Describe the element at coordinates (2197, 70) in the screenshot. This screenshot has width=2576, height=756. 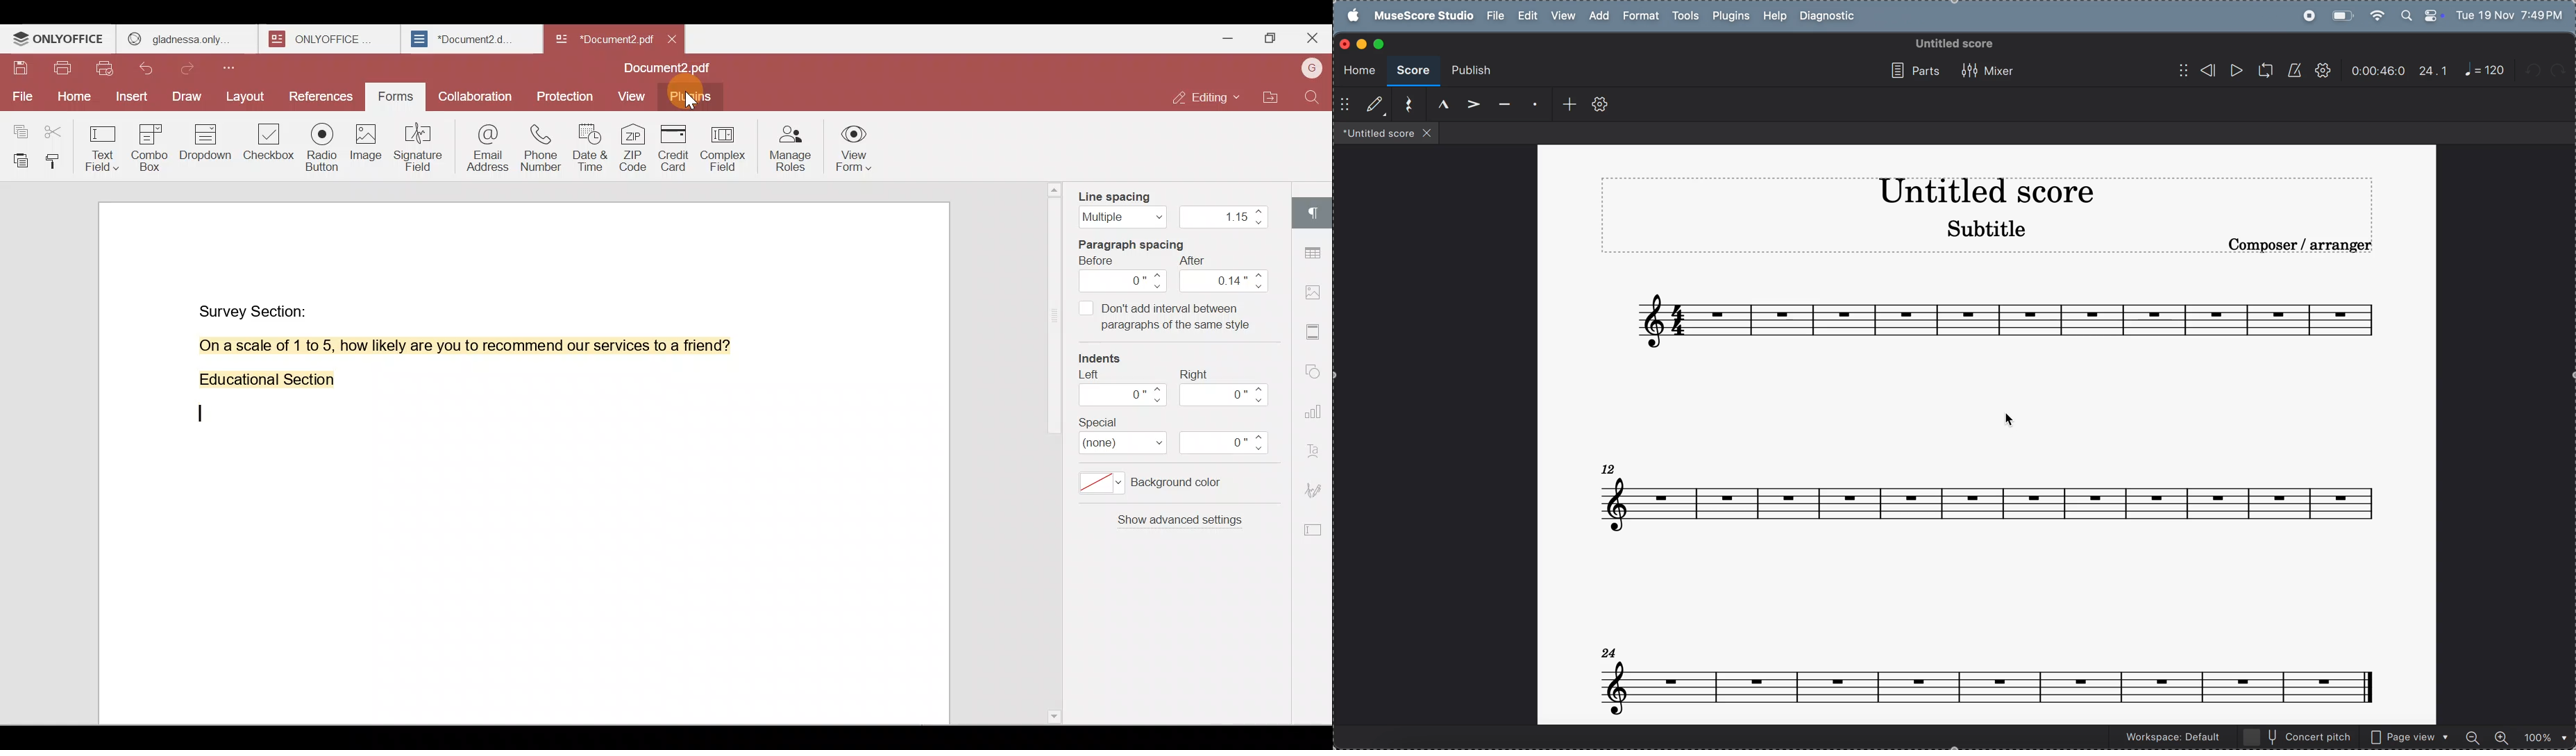
I see `rewind` at that location.